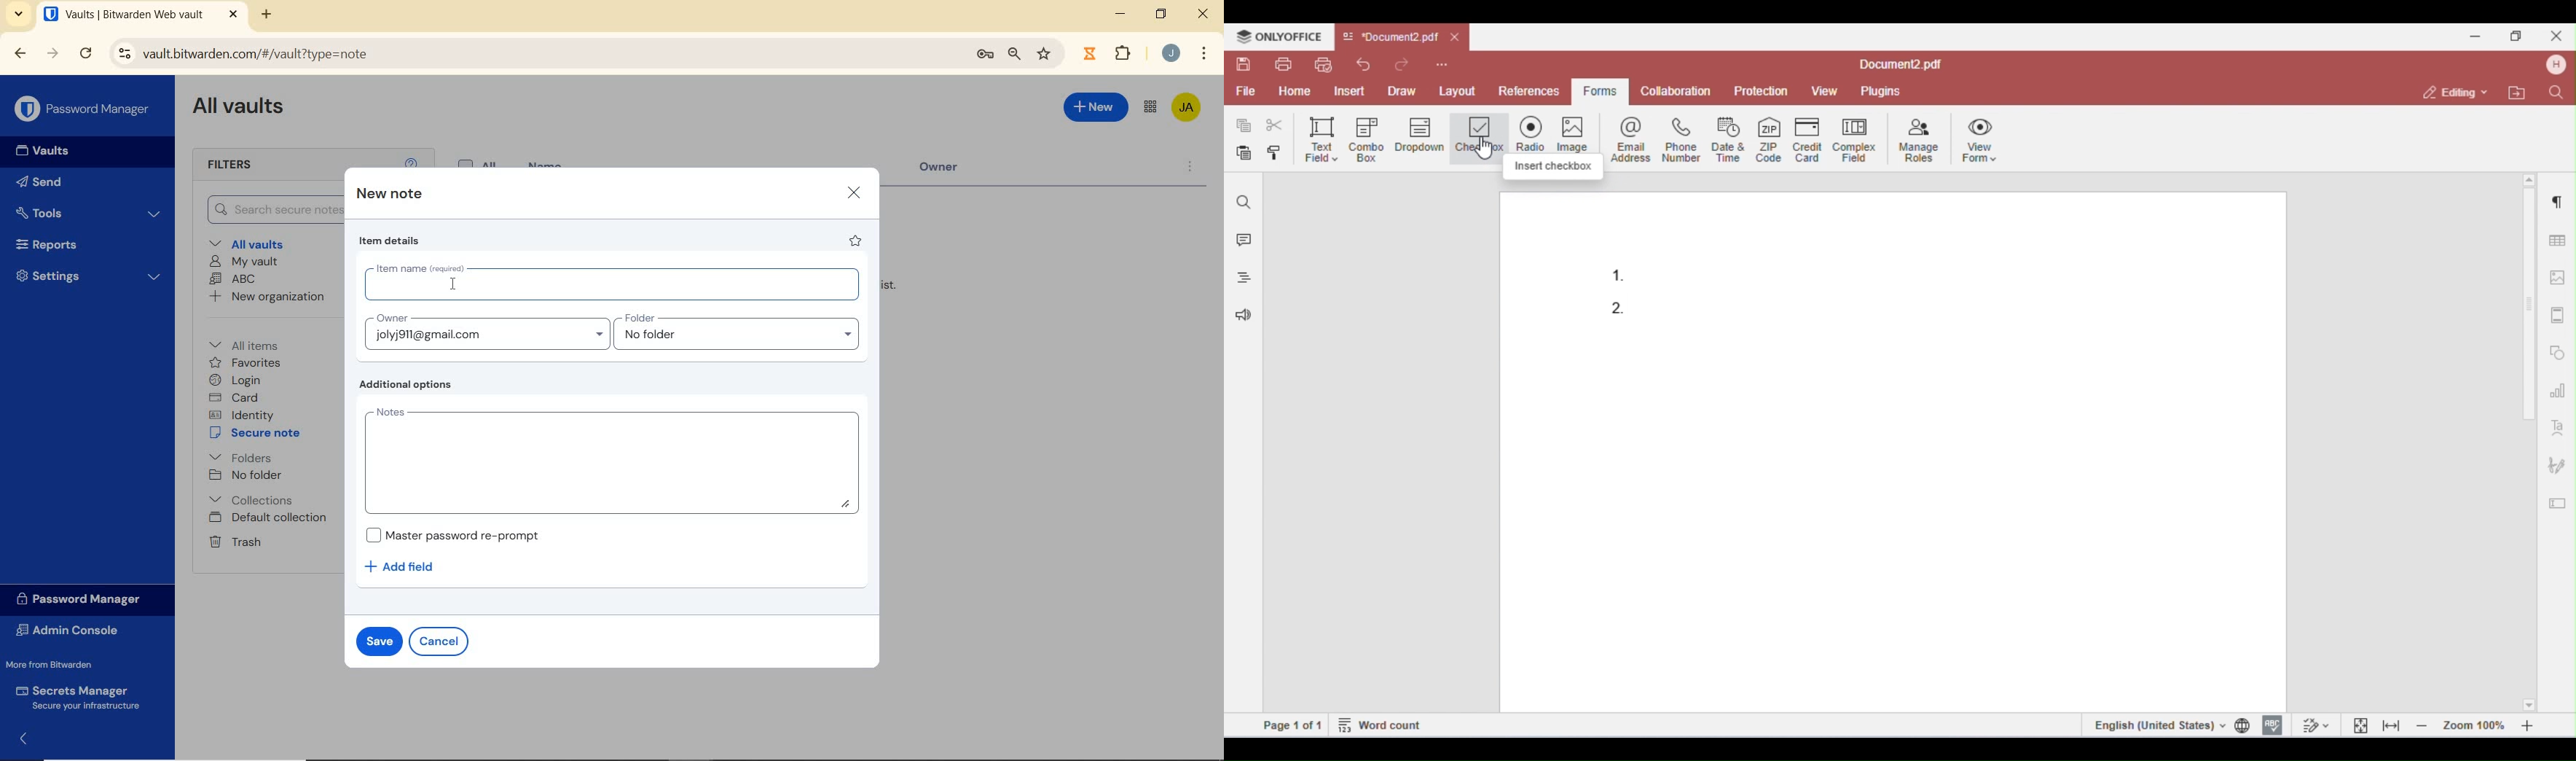 This screenshot has width=2576, height=784. I want to click on open tab, so click(141, 14).